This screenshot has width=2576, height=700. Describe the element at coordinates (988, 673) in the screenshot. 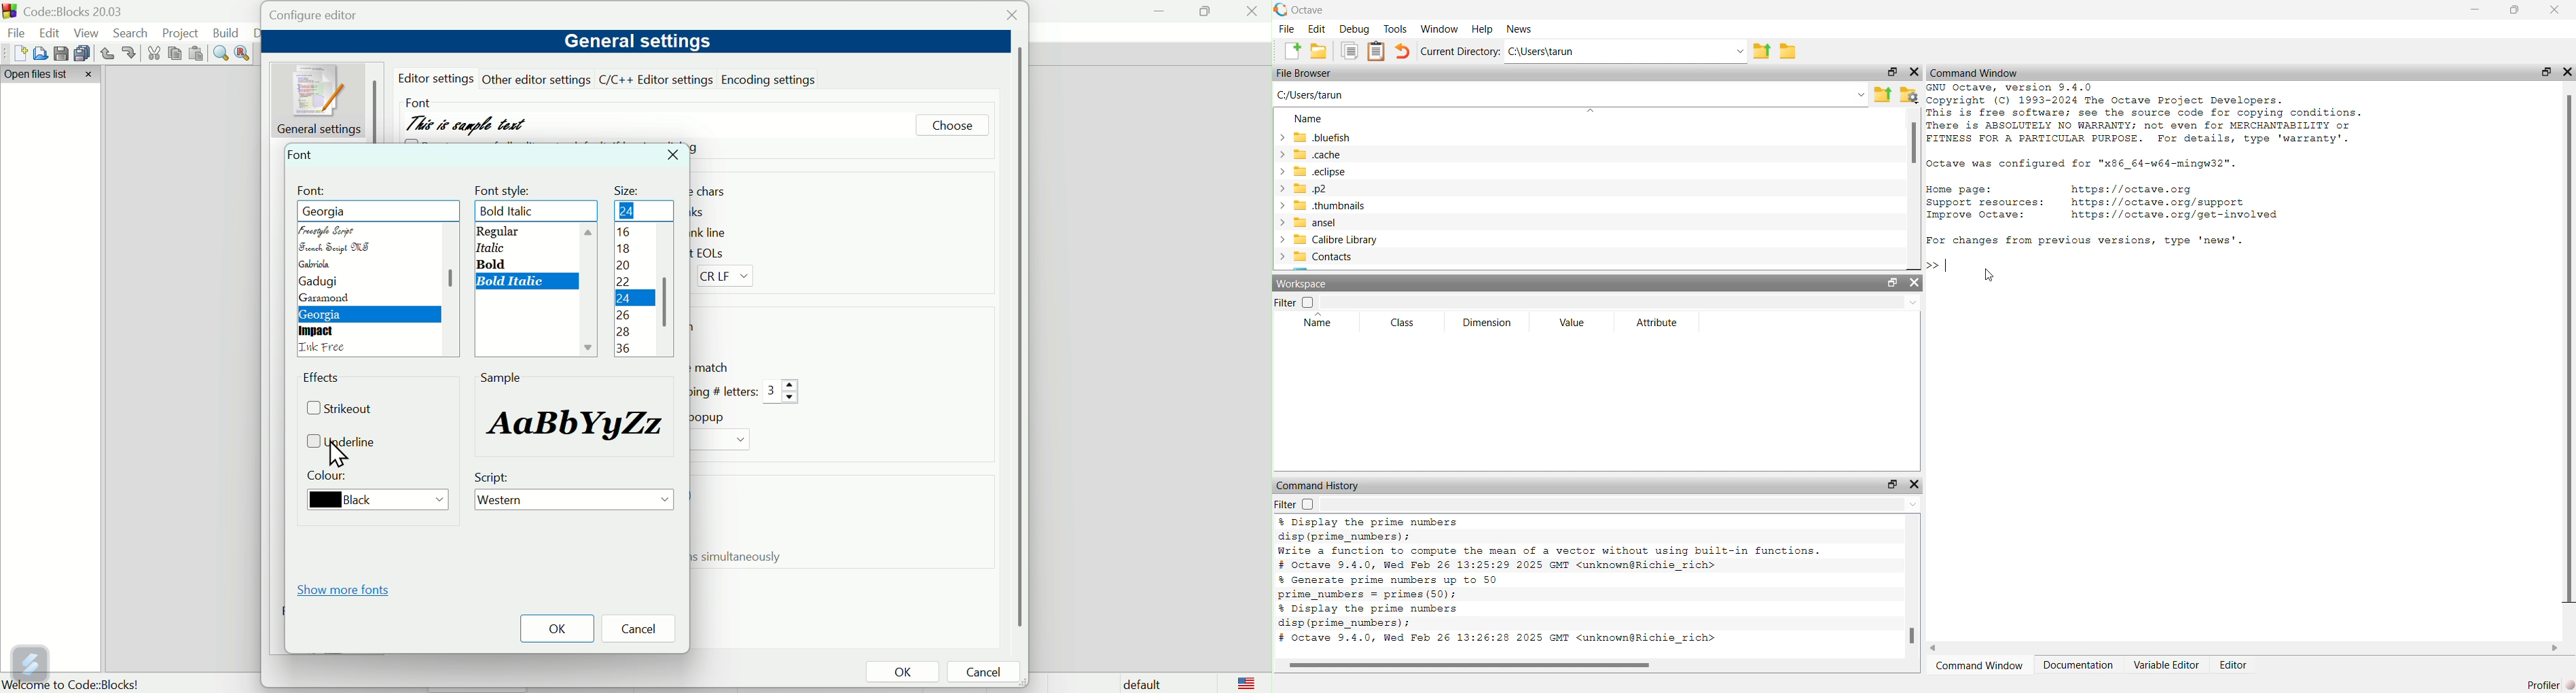

I see `Cancel` at that location.